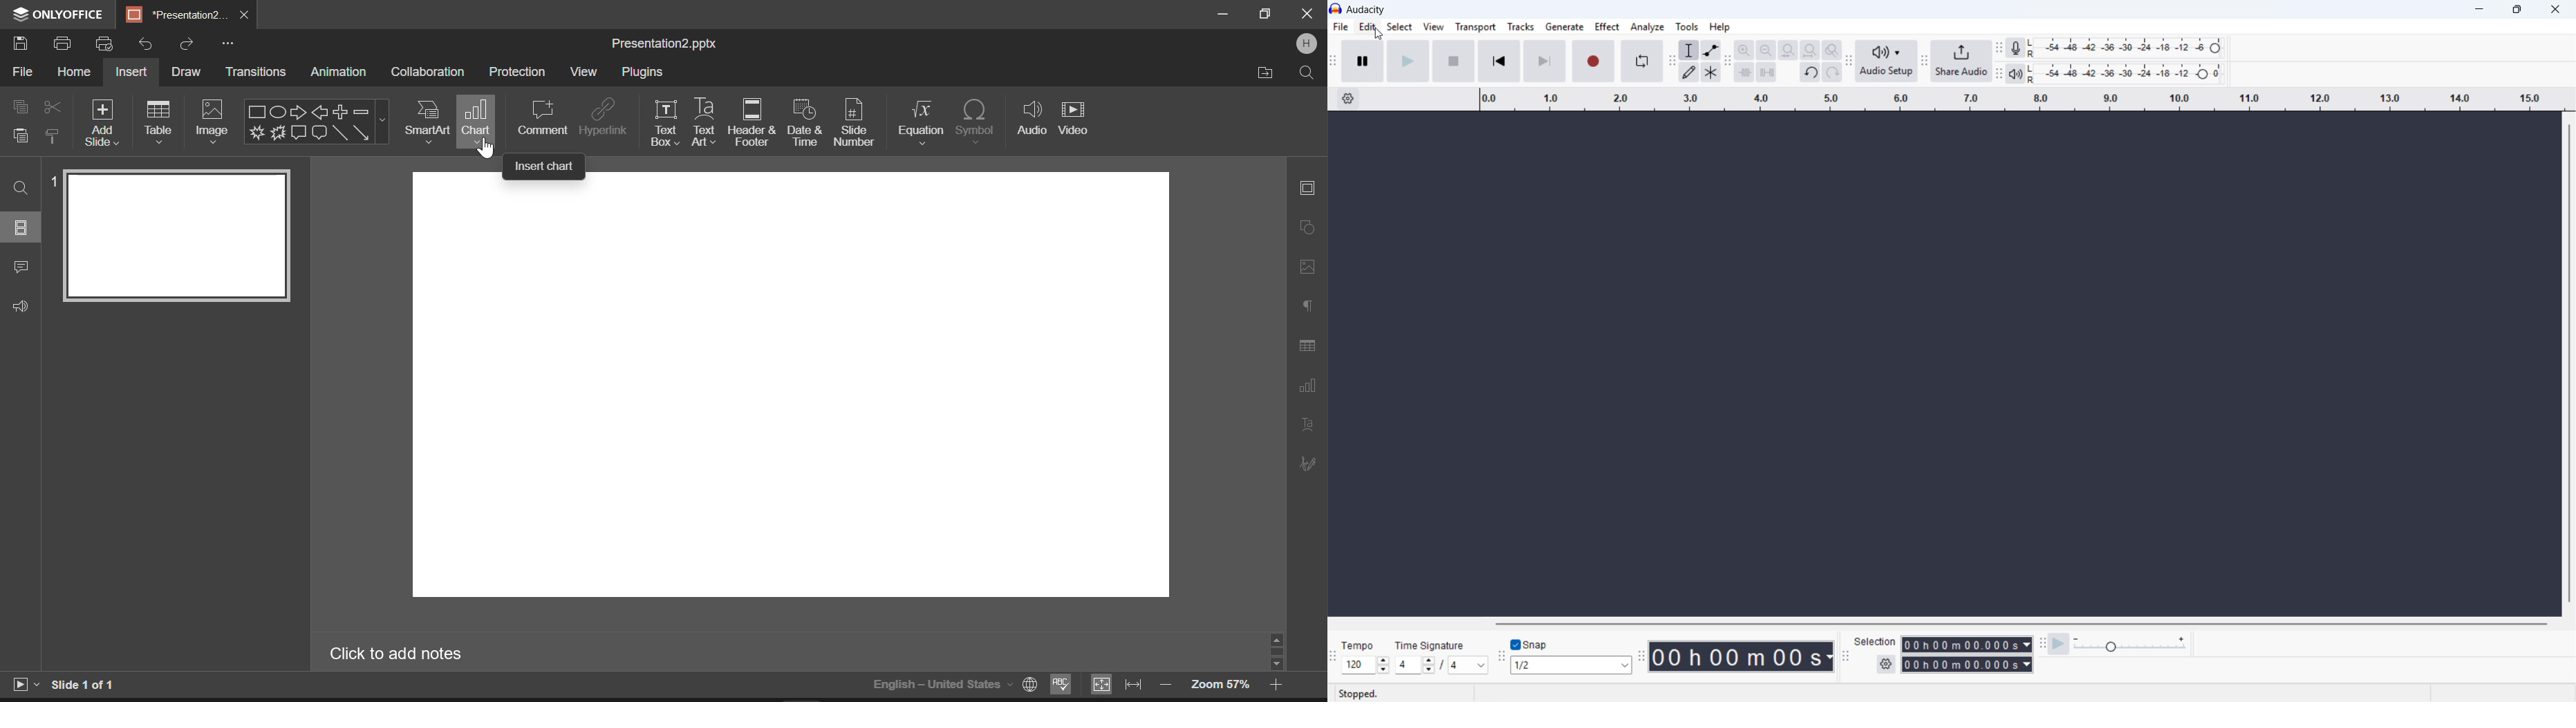  Describe the element at coordinates (2129, 73) in the screenshot. I see `playback level` at that location.